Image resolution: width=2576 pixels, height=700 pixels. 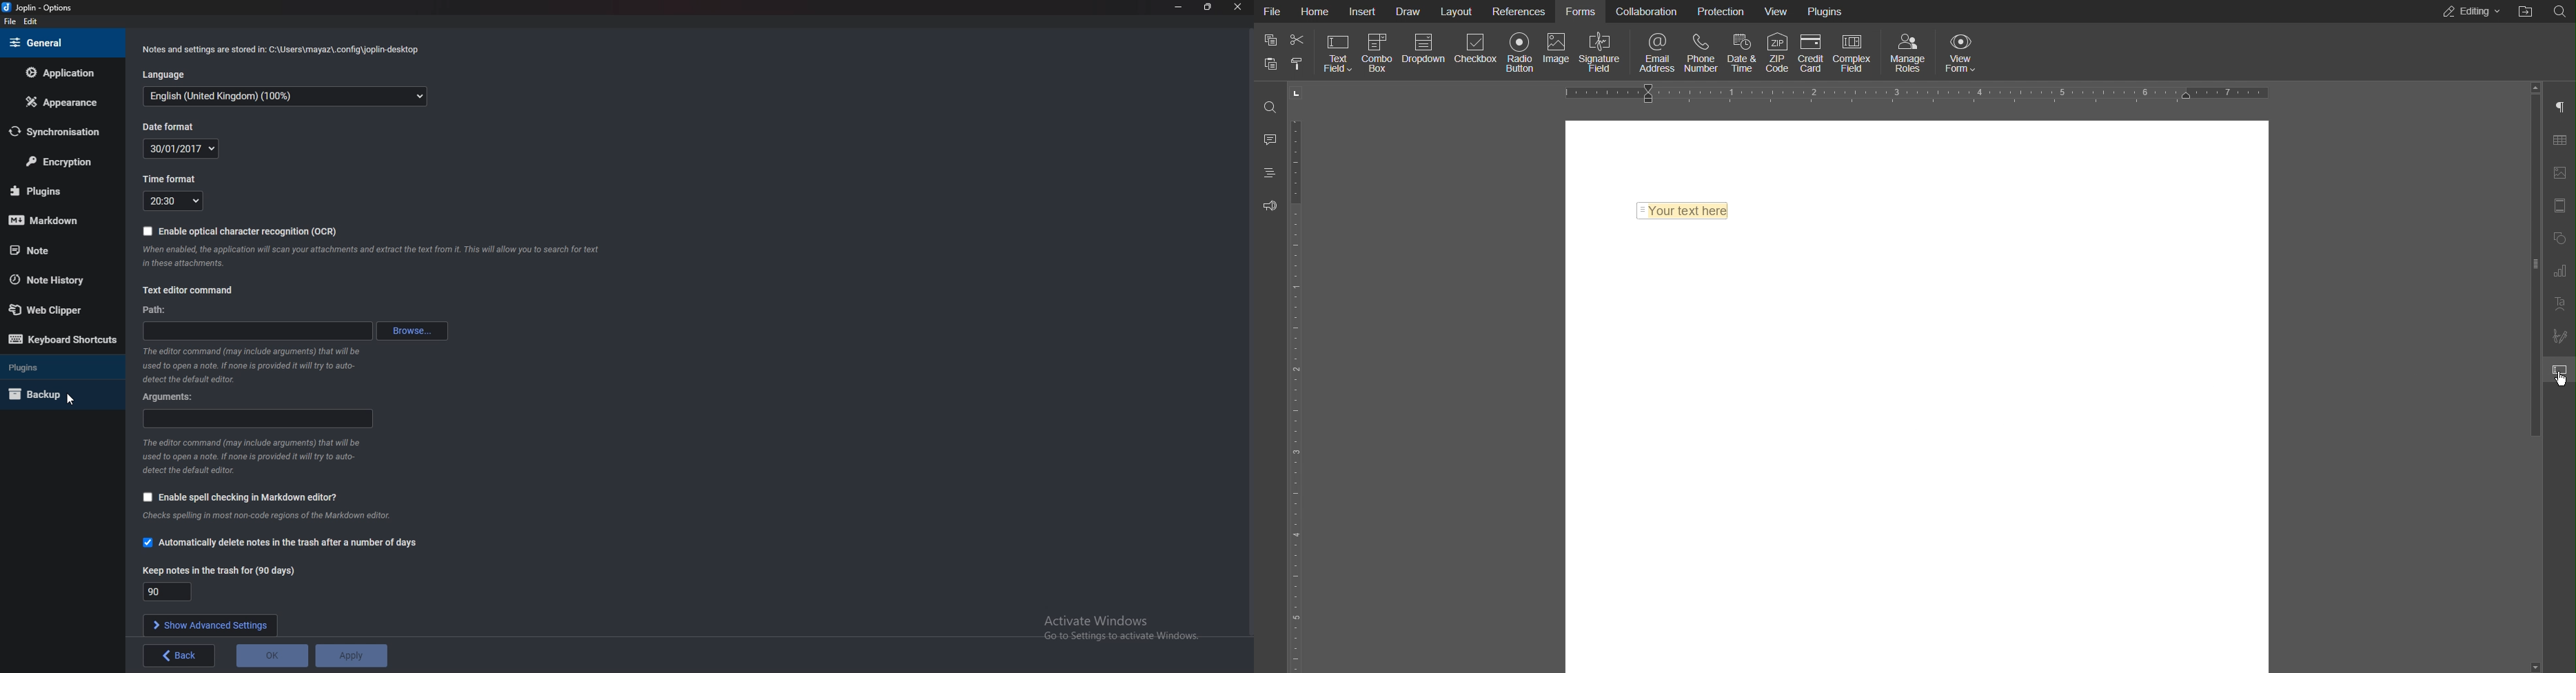 What do you see at coordinates (255, 455) in the screenshot?
I see `Info` at bounding box center [255, 455].